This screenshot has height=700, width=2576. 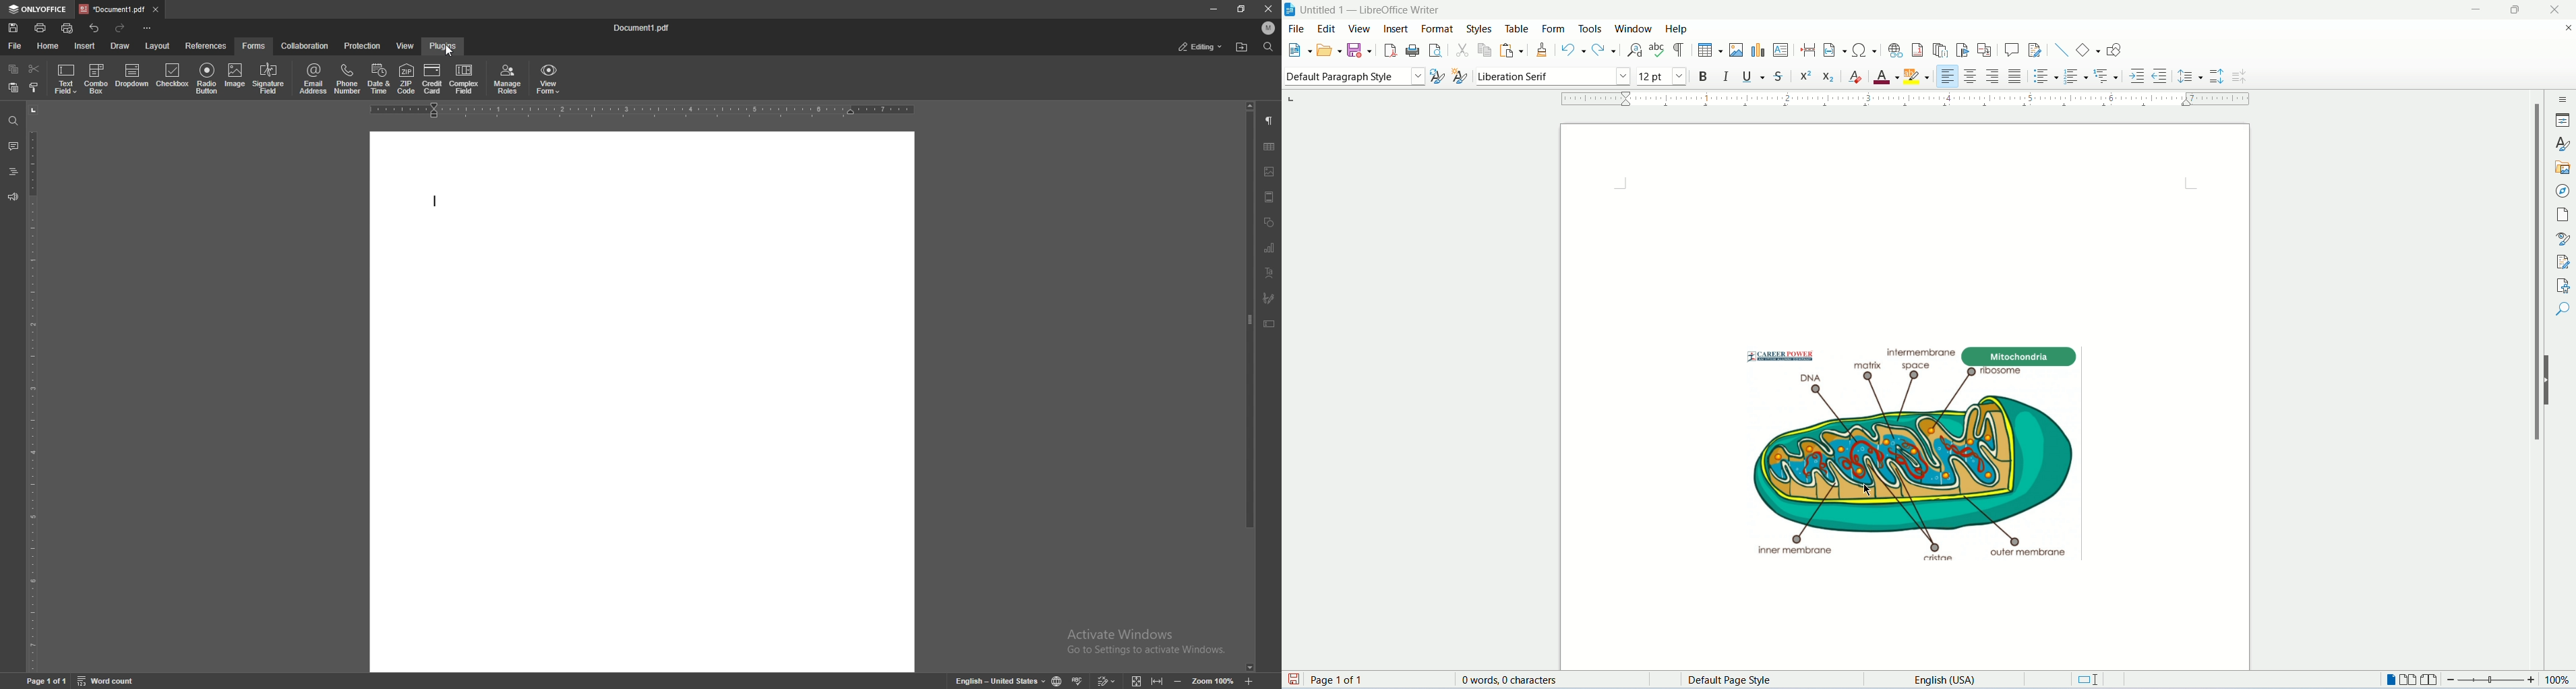 What do you see at coordinates (2190, 77) in the screenshot?
I see `set line spacing` at bounding box center [2190, 77].